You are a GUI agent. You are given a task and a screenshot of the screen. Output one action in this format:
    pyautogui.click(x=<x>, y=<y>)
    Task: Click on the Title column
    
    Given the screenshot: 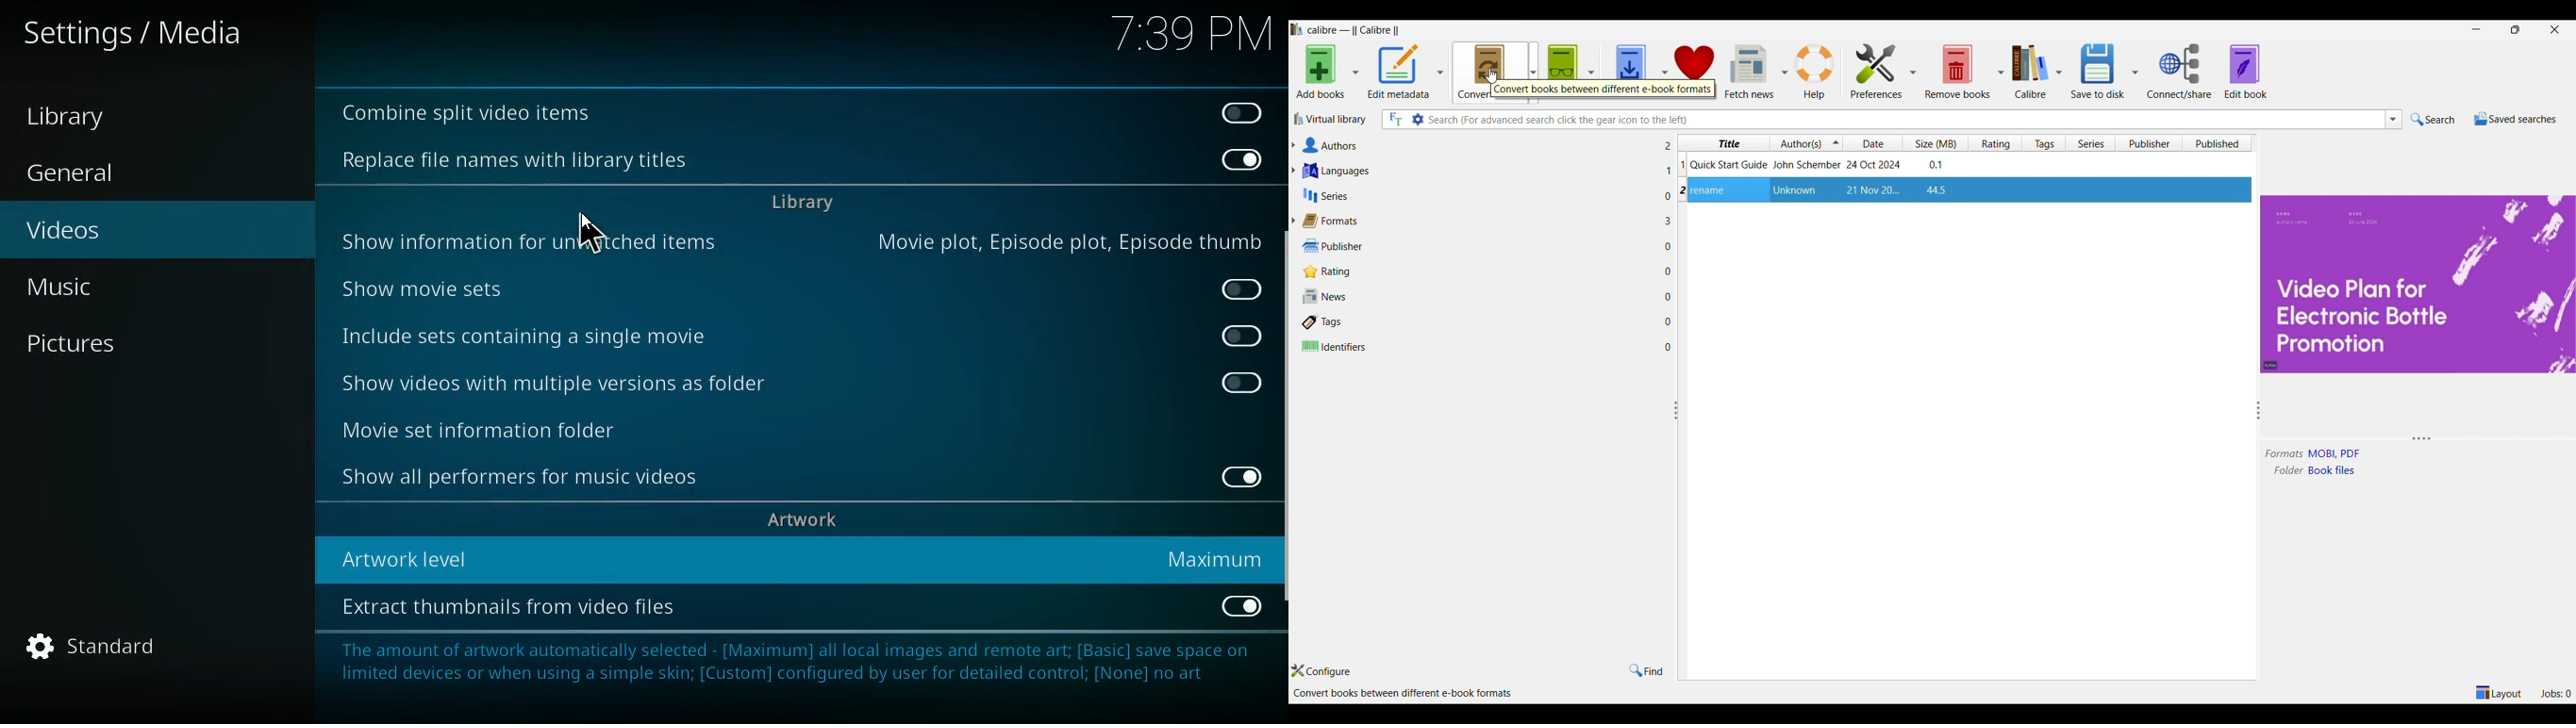 What is the action you would take?
    pyautogui.click(x=1723, y=143)
    